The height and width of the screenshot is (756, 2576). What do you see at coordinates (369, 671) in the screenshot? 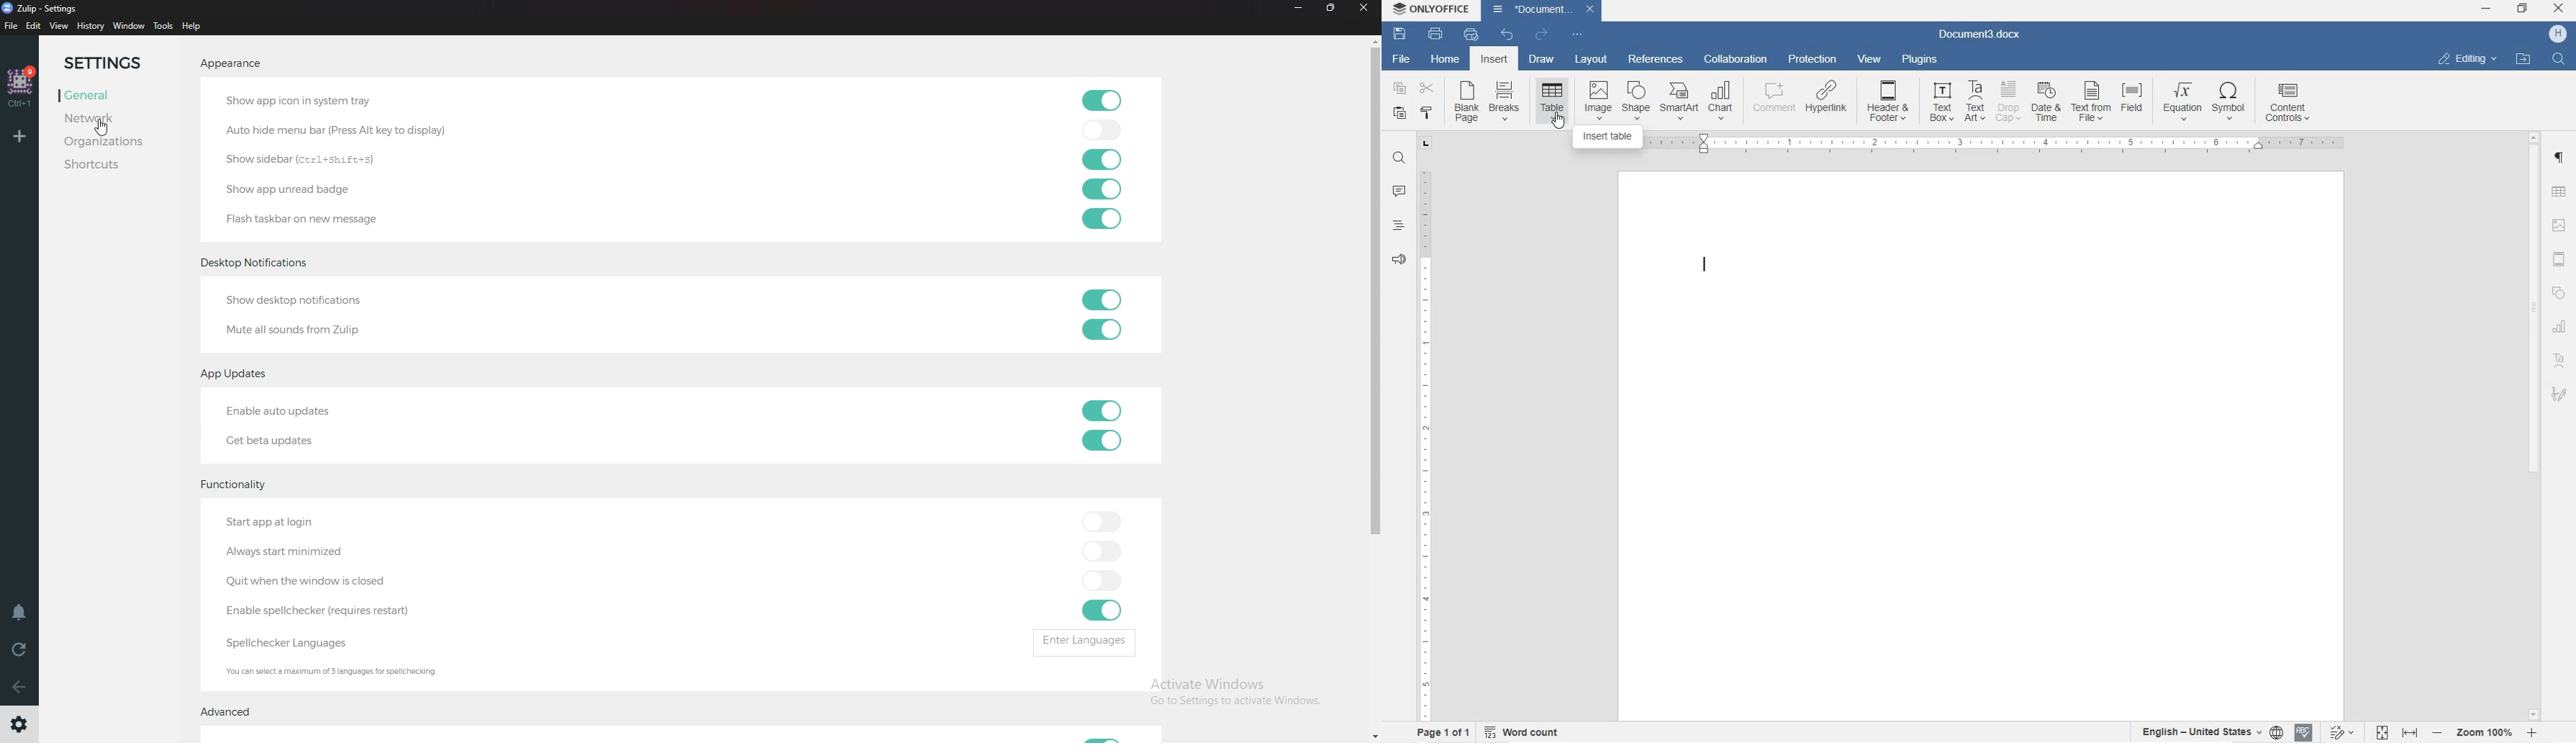
I see `info` at bounding box center [369, 671].